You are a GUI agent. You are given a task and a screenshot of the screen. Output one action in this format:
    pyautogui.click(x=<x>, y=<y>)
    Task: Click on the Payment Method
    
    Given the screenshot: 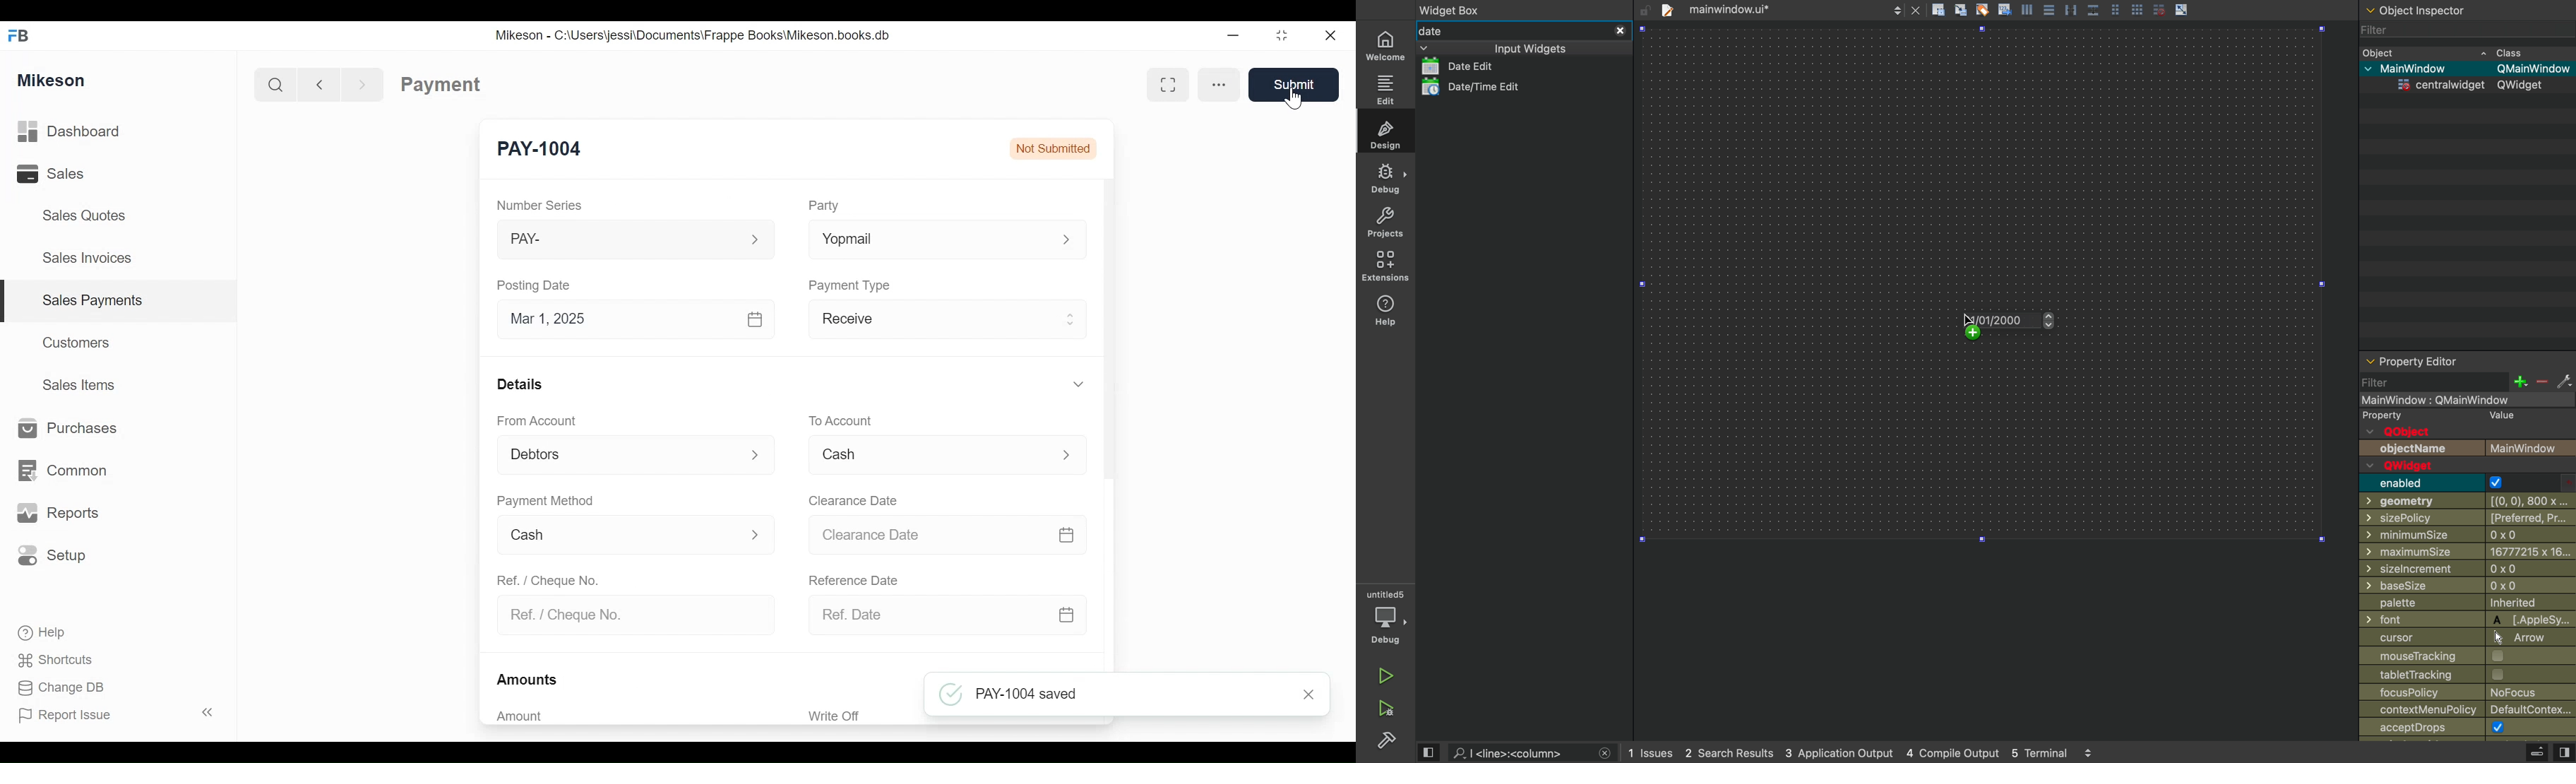 What is the action you would take?
    pyautogui.click(x=547, y=503)
    